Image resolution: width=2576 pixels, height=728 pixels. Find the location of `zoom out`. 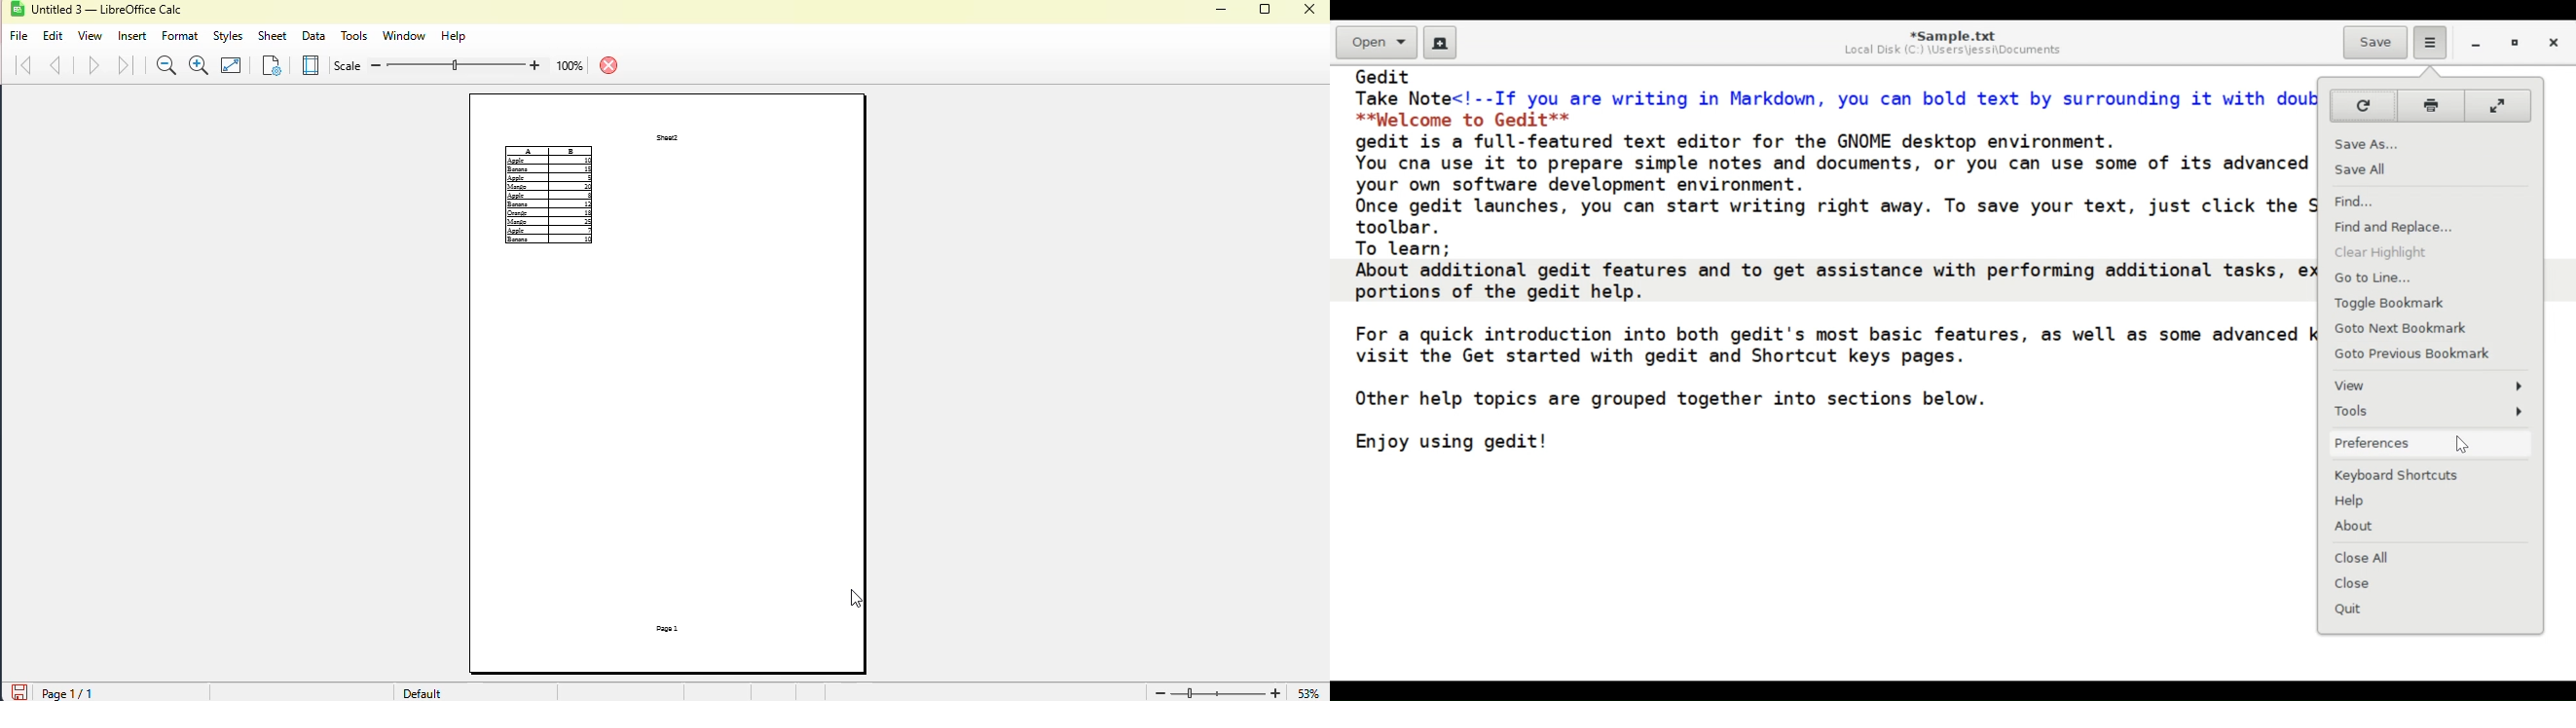

zoom out is located at coordinates (1159, 693).